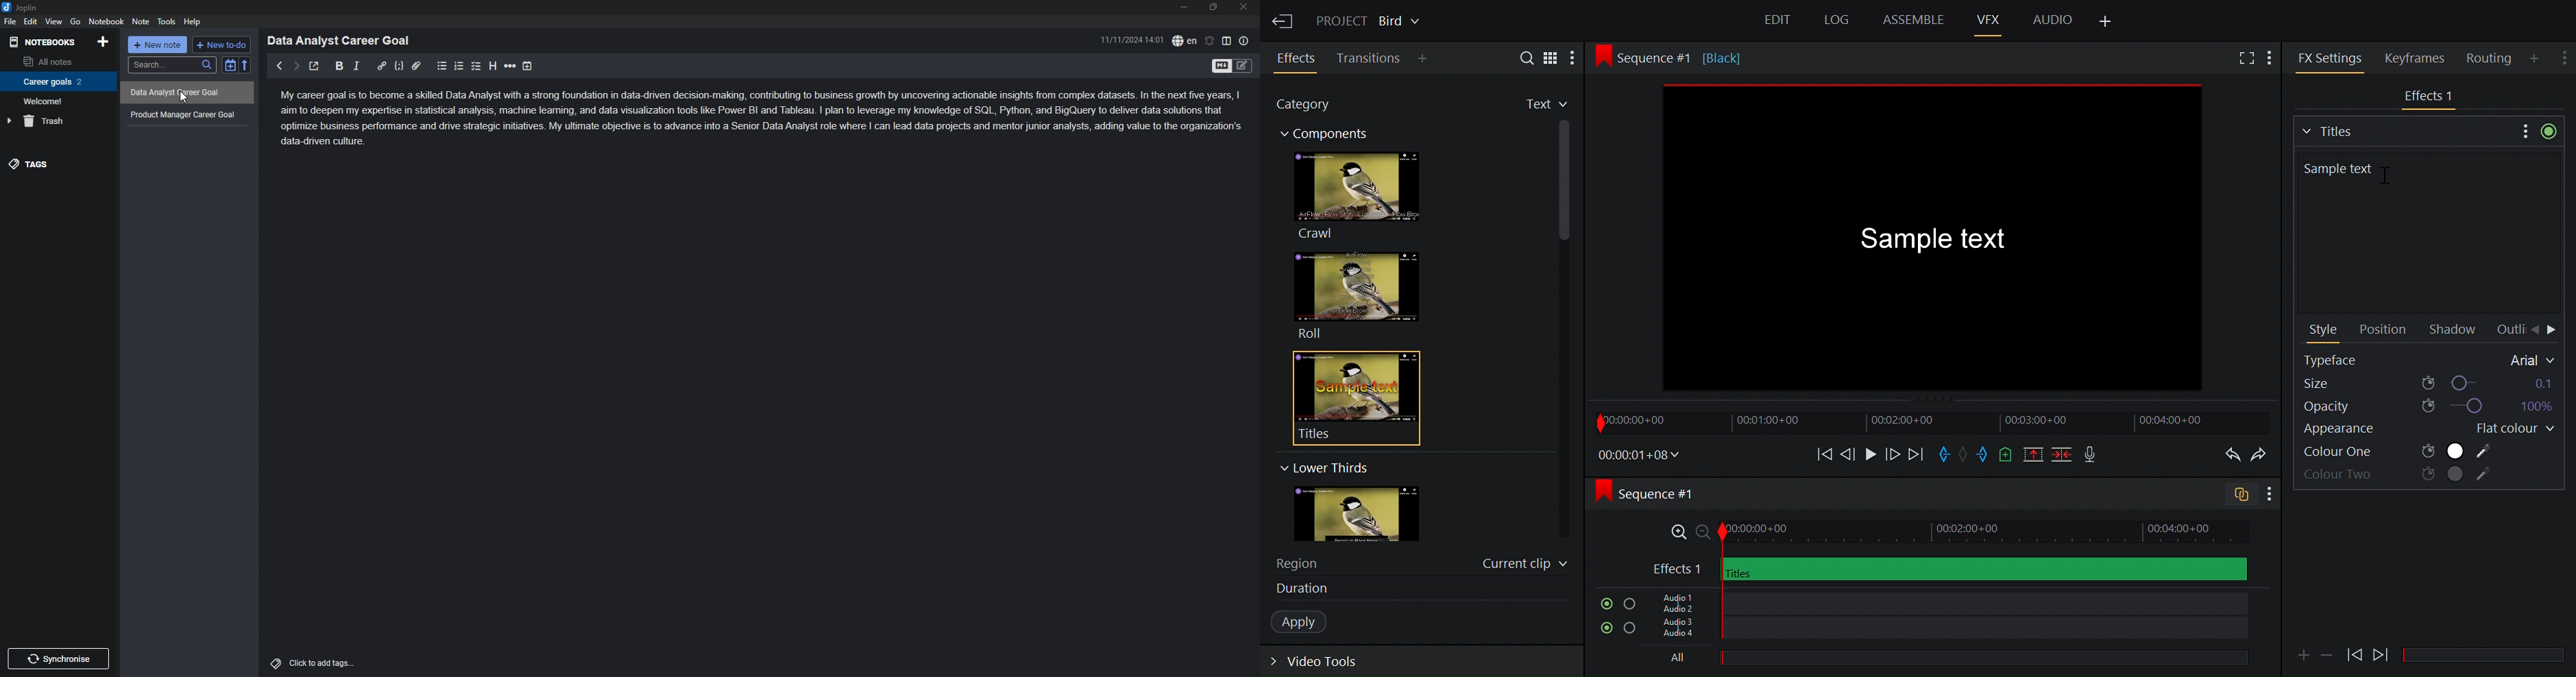  What do you see at coordinates (2052, 19) in the screenshot?
I see `Audio` at bounding box center [2052, 19].